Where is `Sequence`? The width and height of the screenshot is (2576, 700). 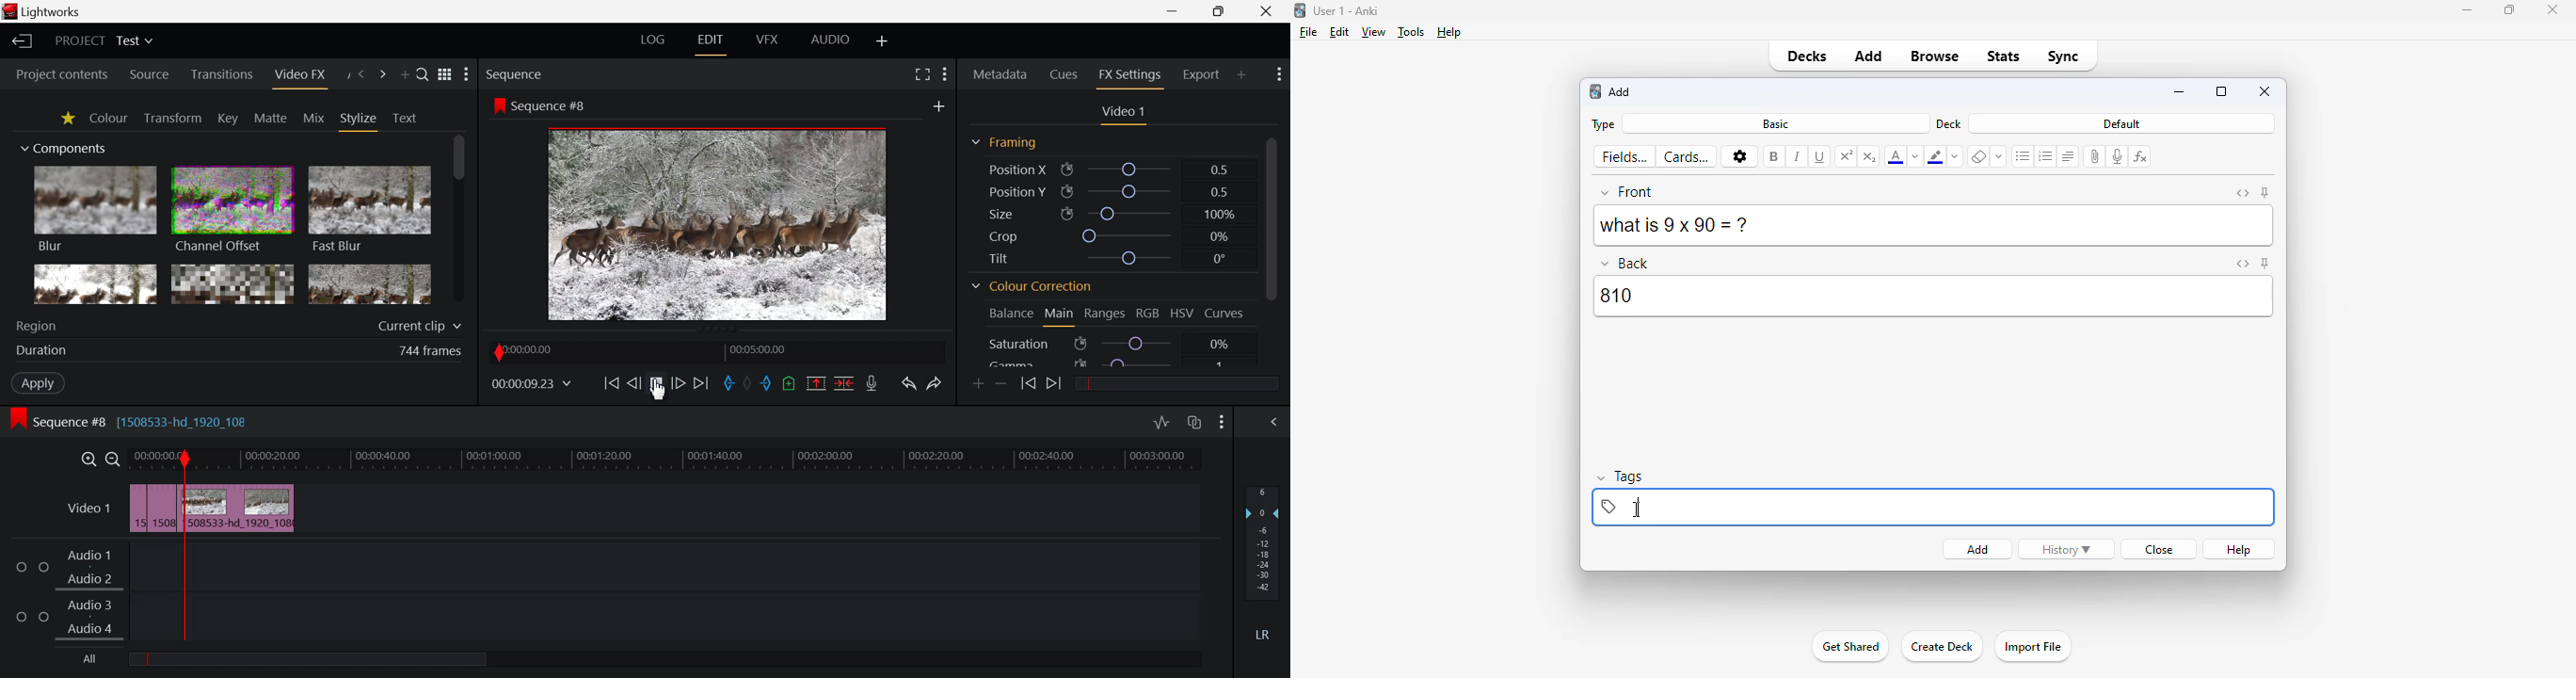 Sequence is located at coordinates (539, 73).